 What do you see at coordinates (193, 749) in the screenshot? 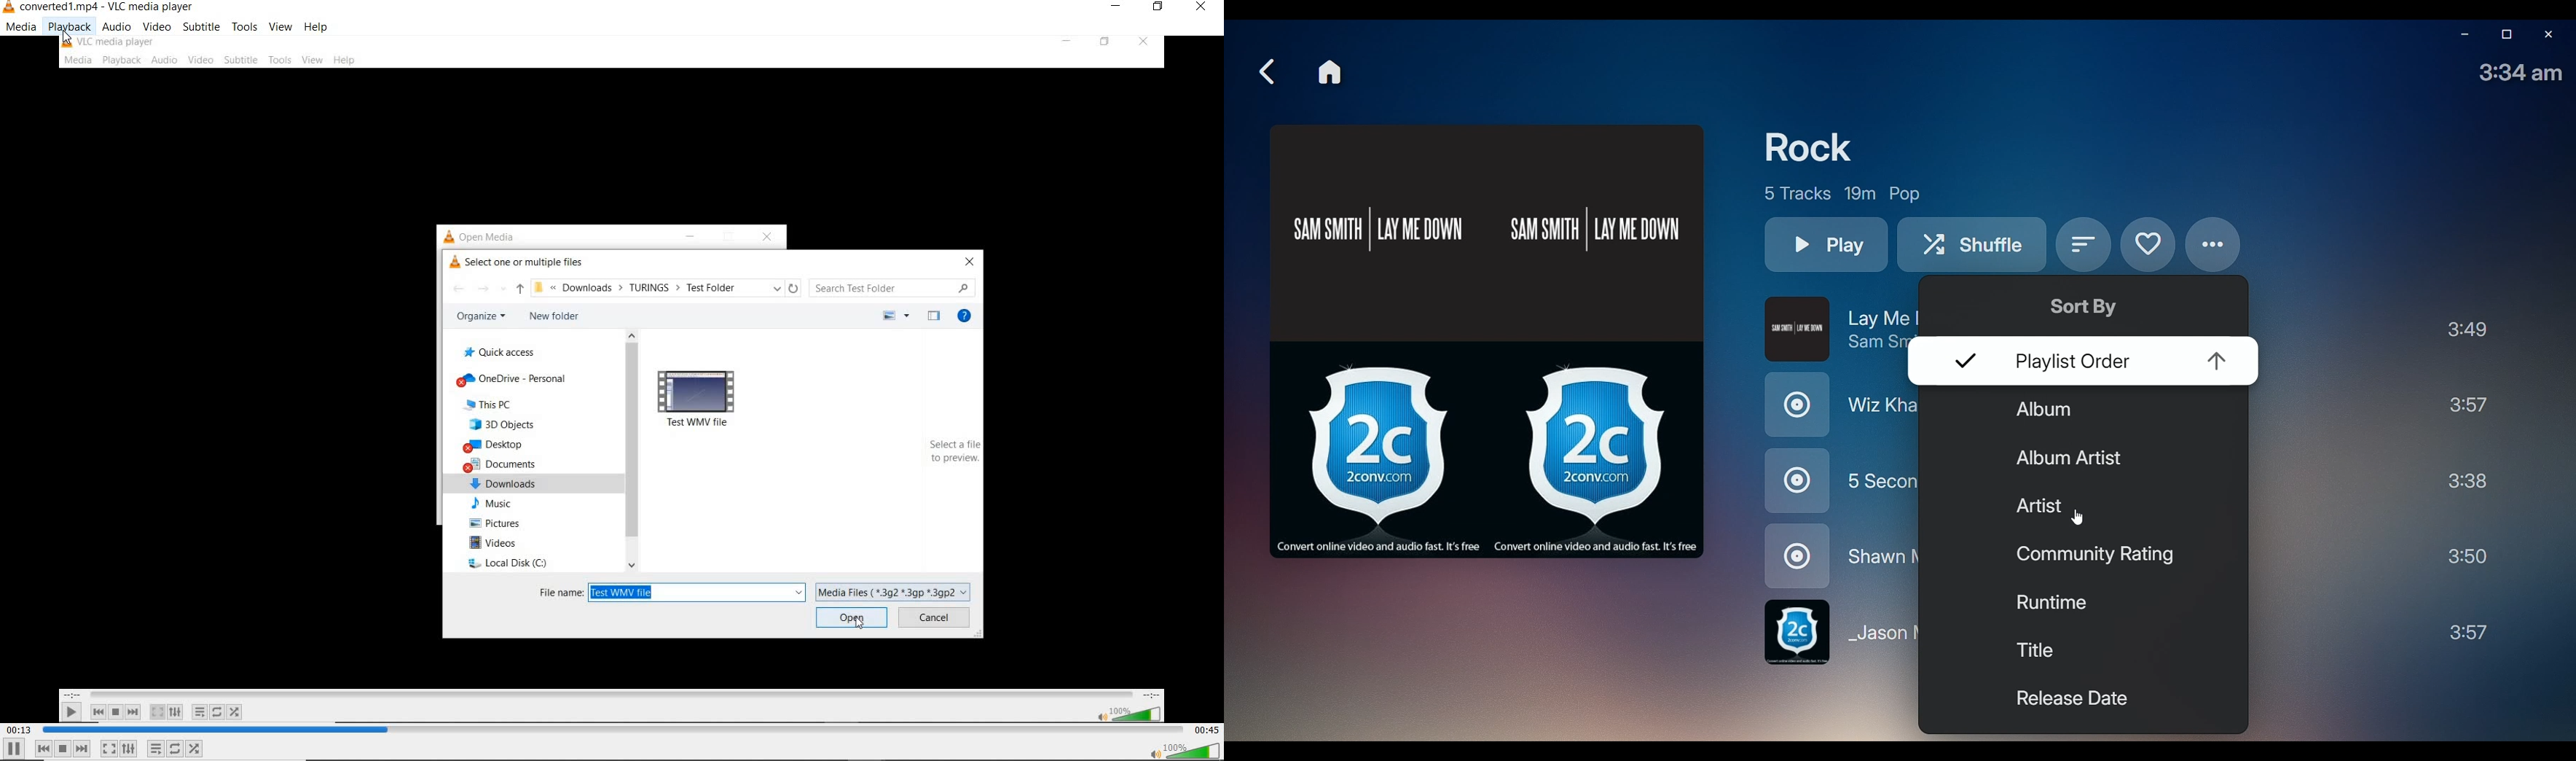
I see `random` at bounding box center [193, 749].